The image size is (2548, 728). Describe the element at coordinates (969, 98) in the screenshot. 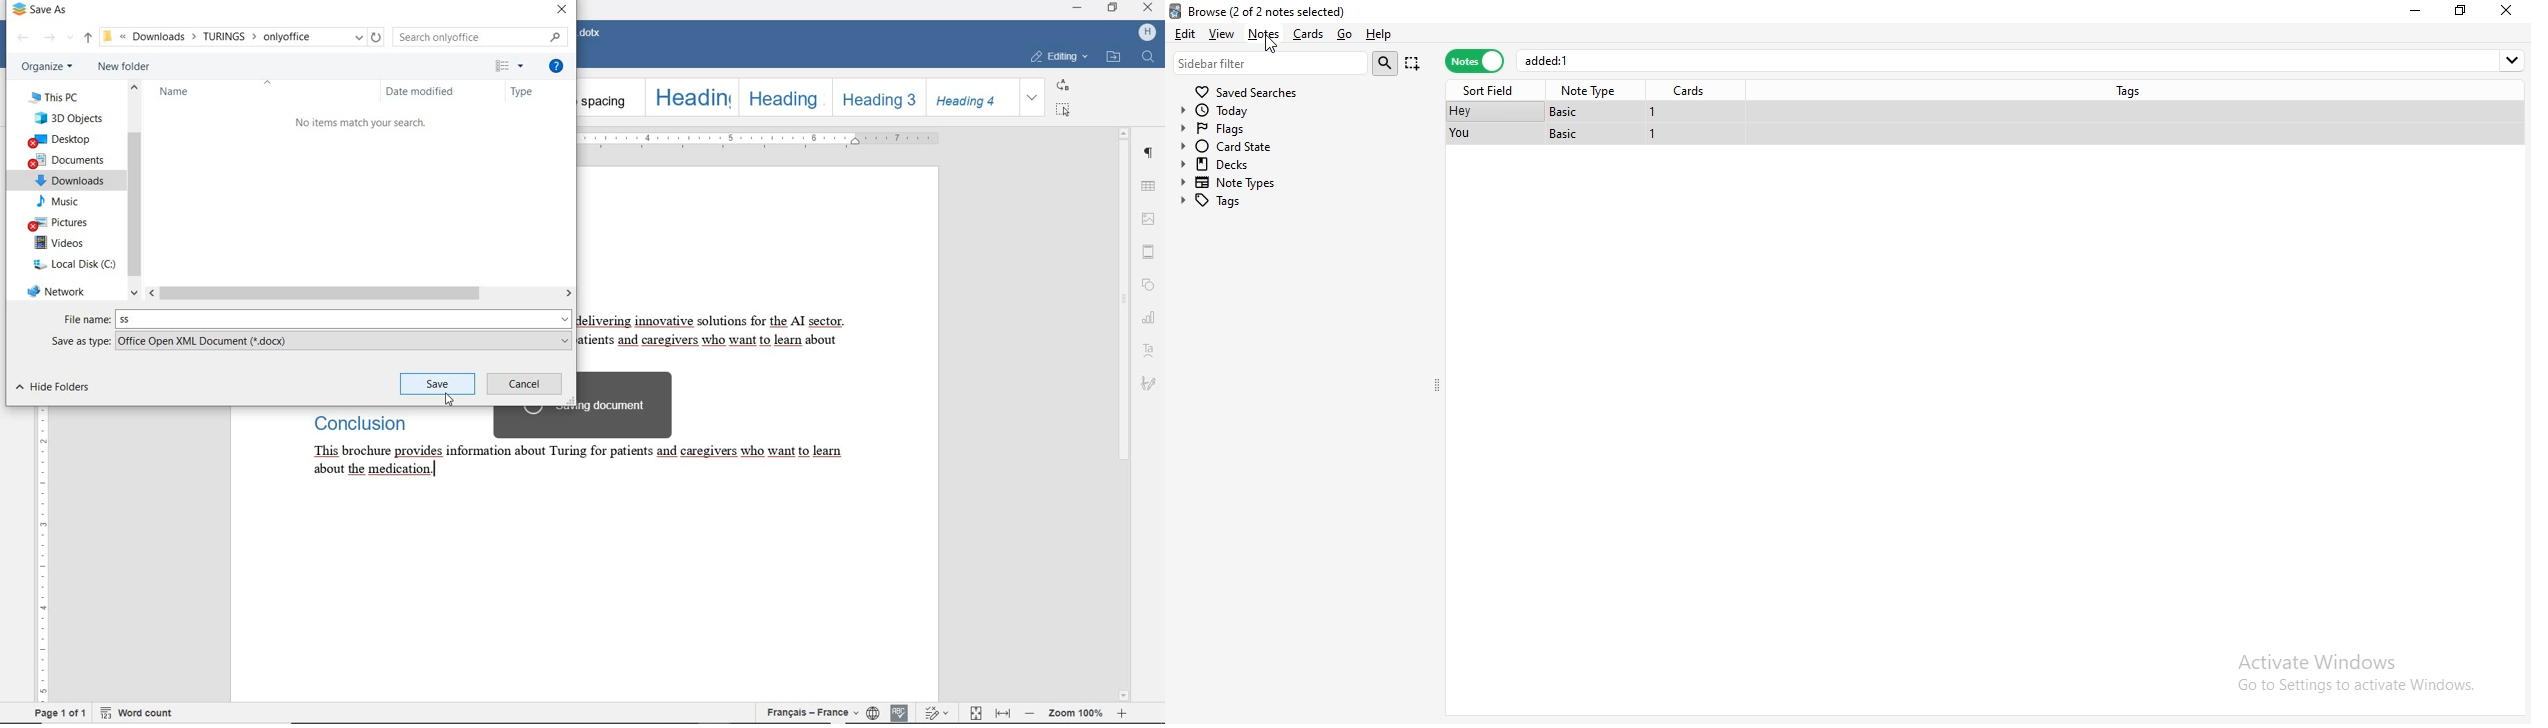

I see `HEADING 4` at that location.